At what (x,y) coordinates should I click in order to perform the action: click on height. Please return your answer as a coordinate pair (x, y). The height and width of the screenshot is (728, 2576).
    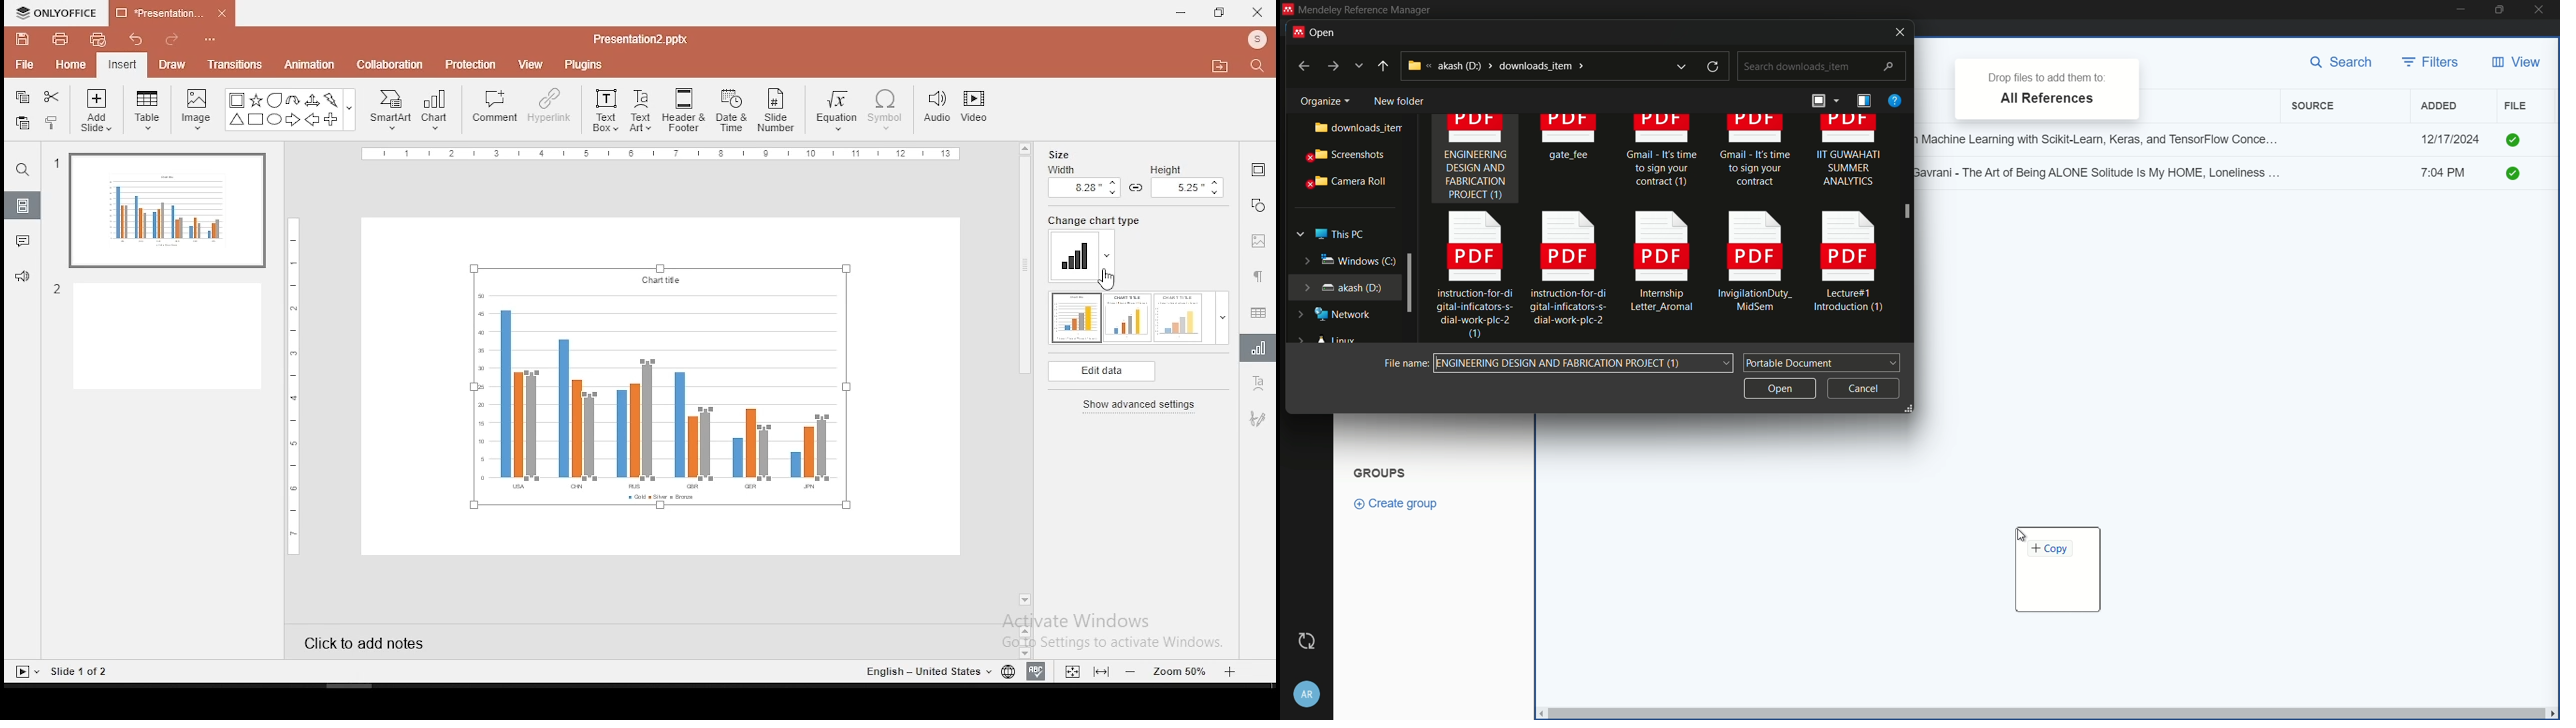
    Looking at the image, I should click on (1188, 182).